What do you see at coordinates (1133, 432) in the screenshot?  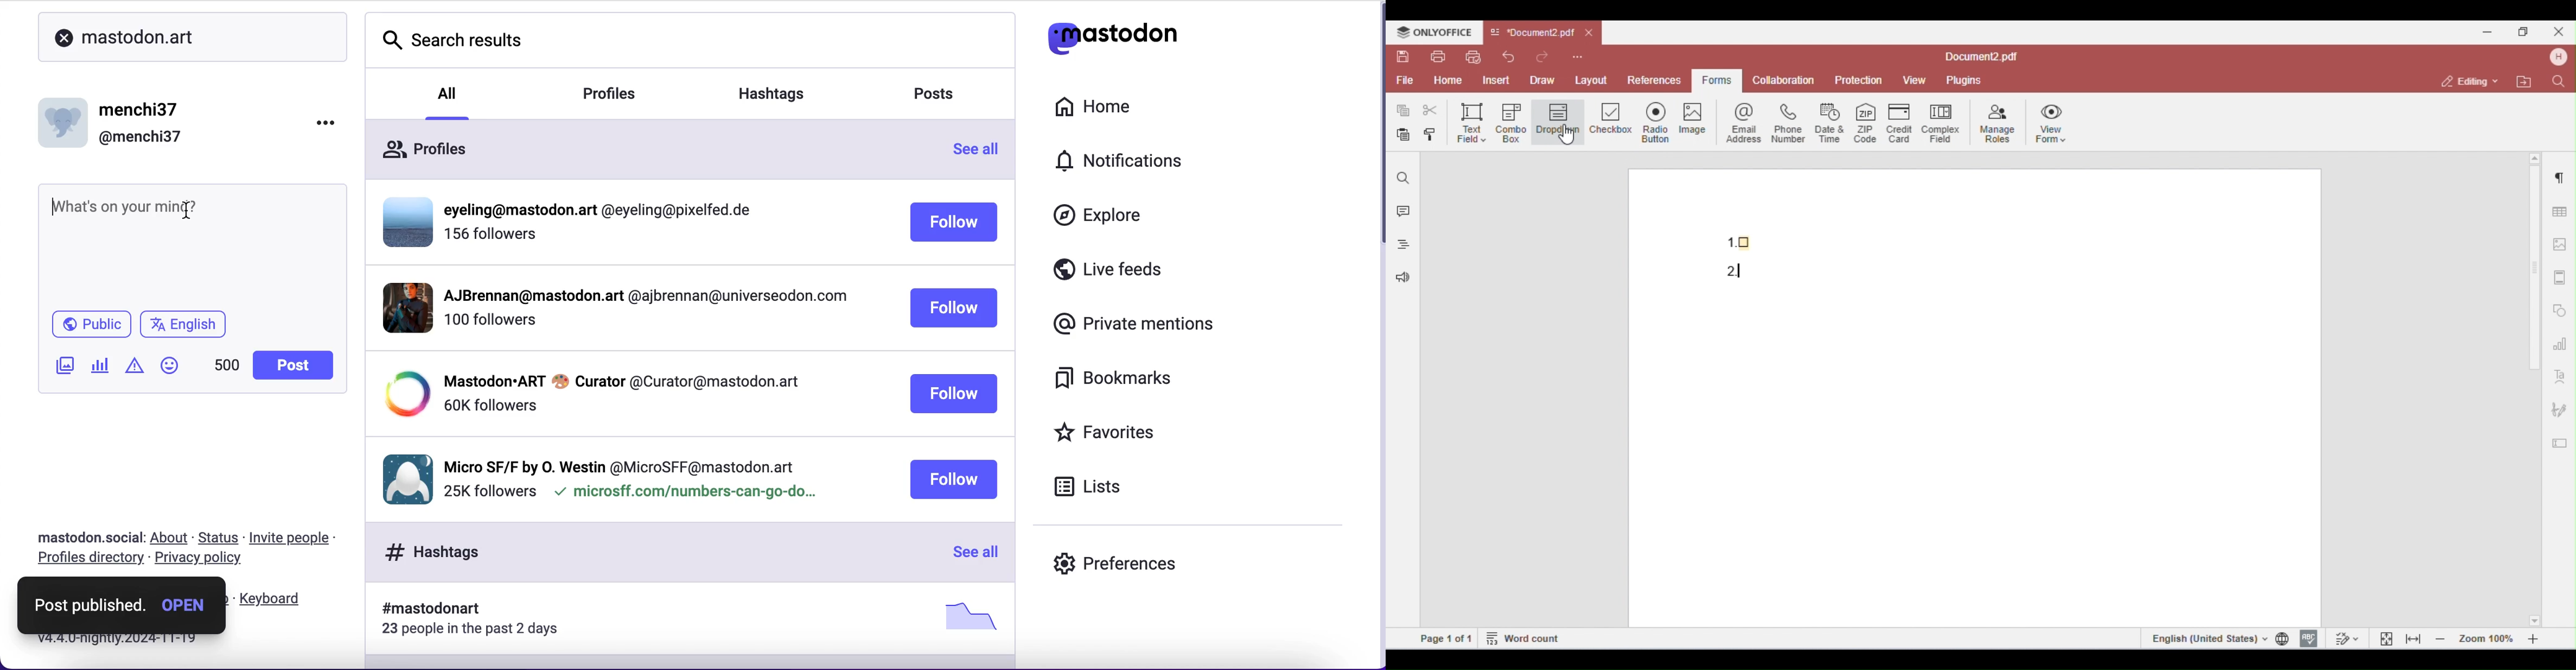 I see `favorites` at bounding box center [1133, 432].